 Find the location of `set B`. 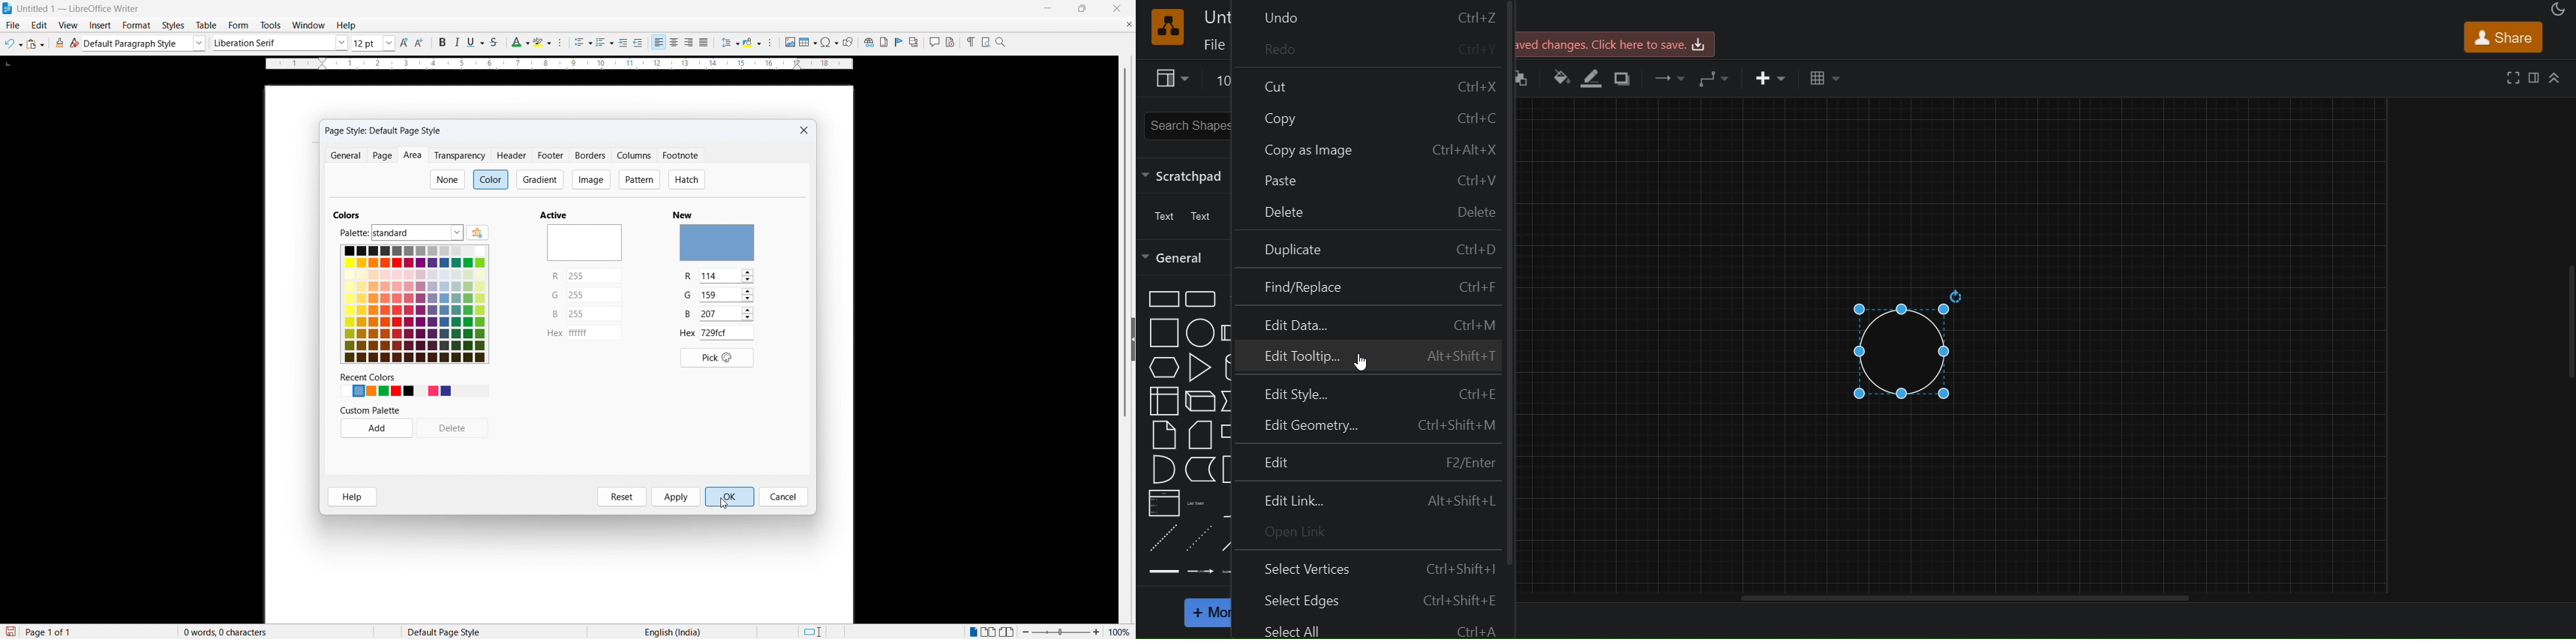

set B is located at coordinates (595, 313).